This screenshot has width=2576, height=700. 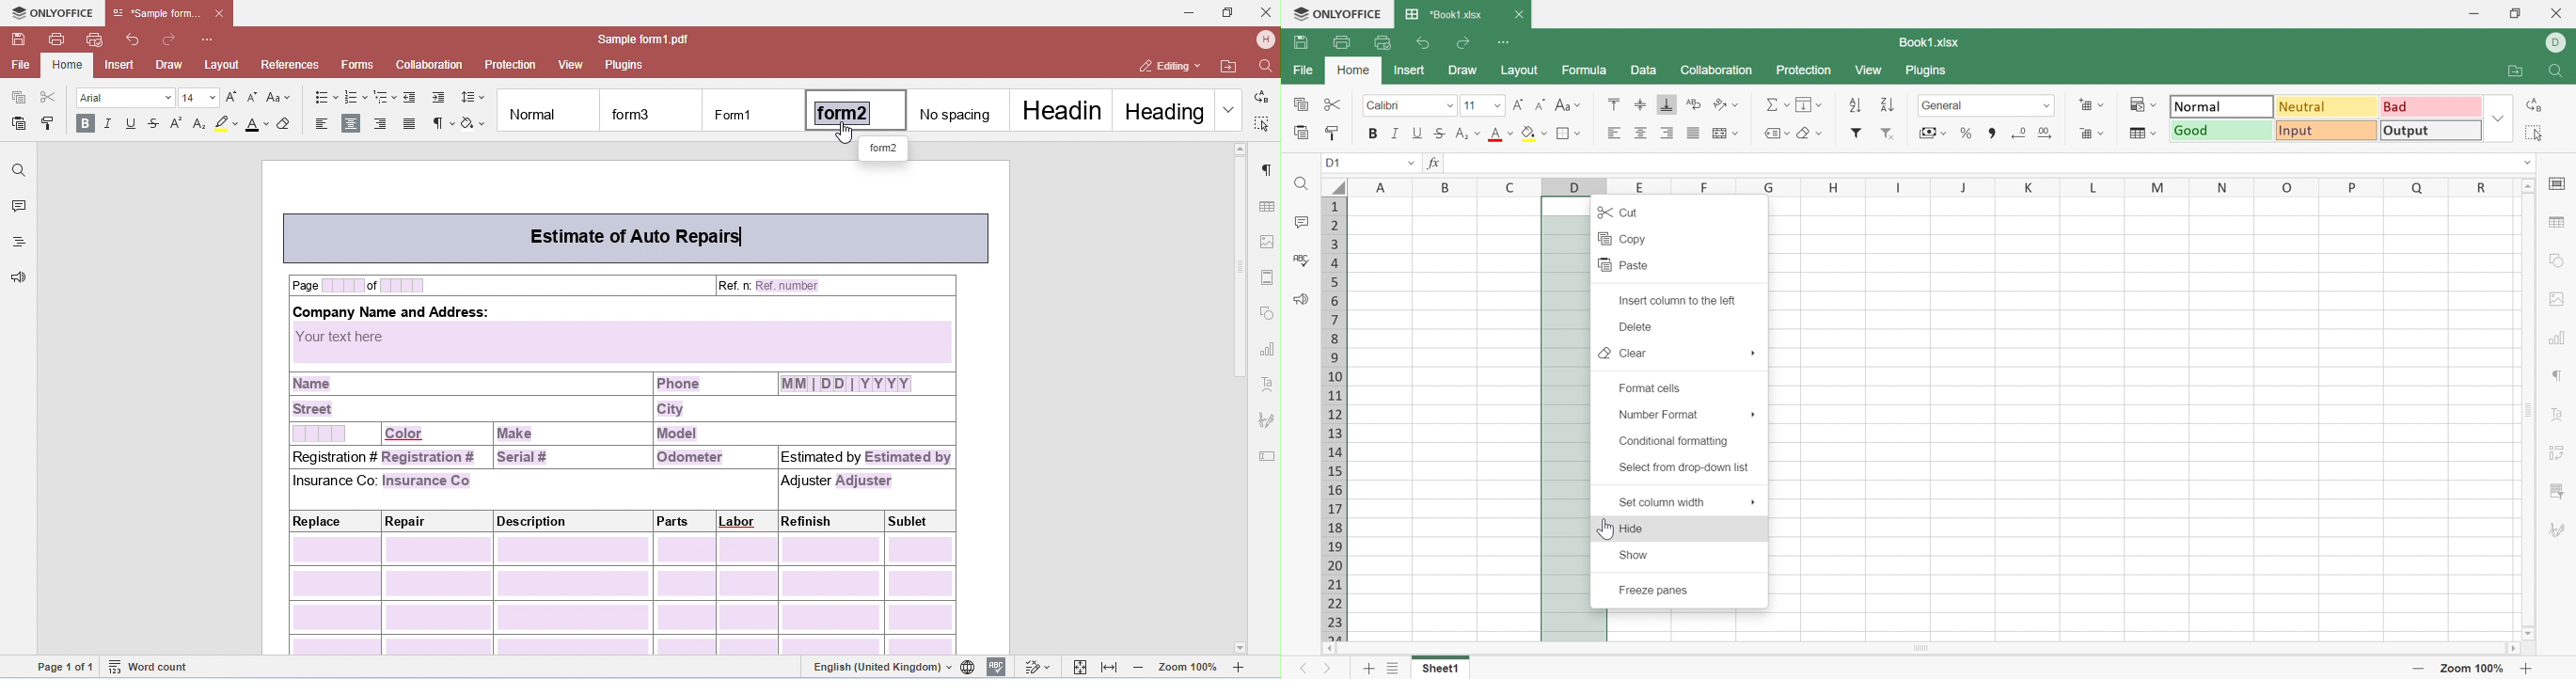 What do you see at coordinates (2329, 108) in the screenshot?
I see `Neutral` at bounding box center [2329, 108].